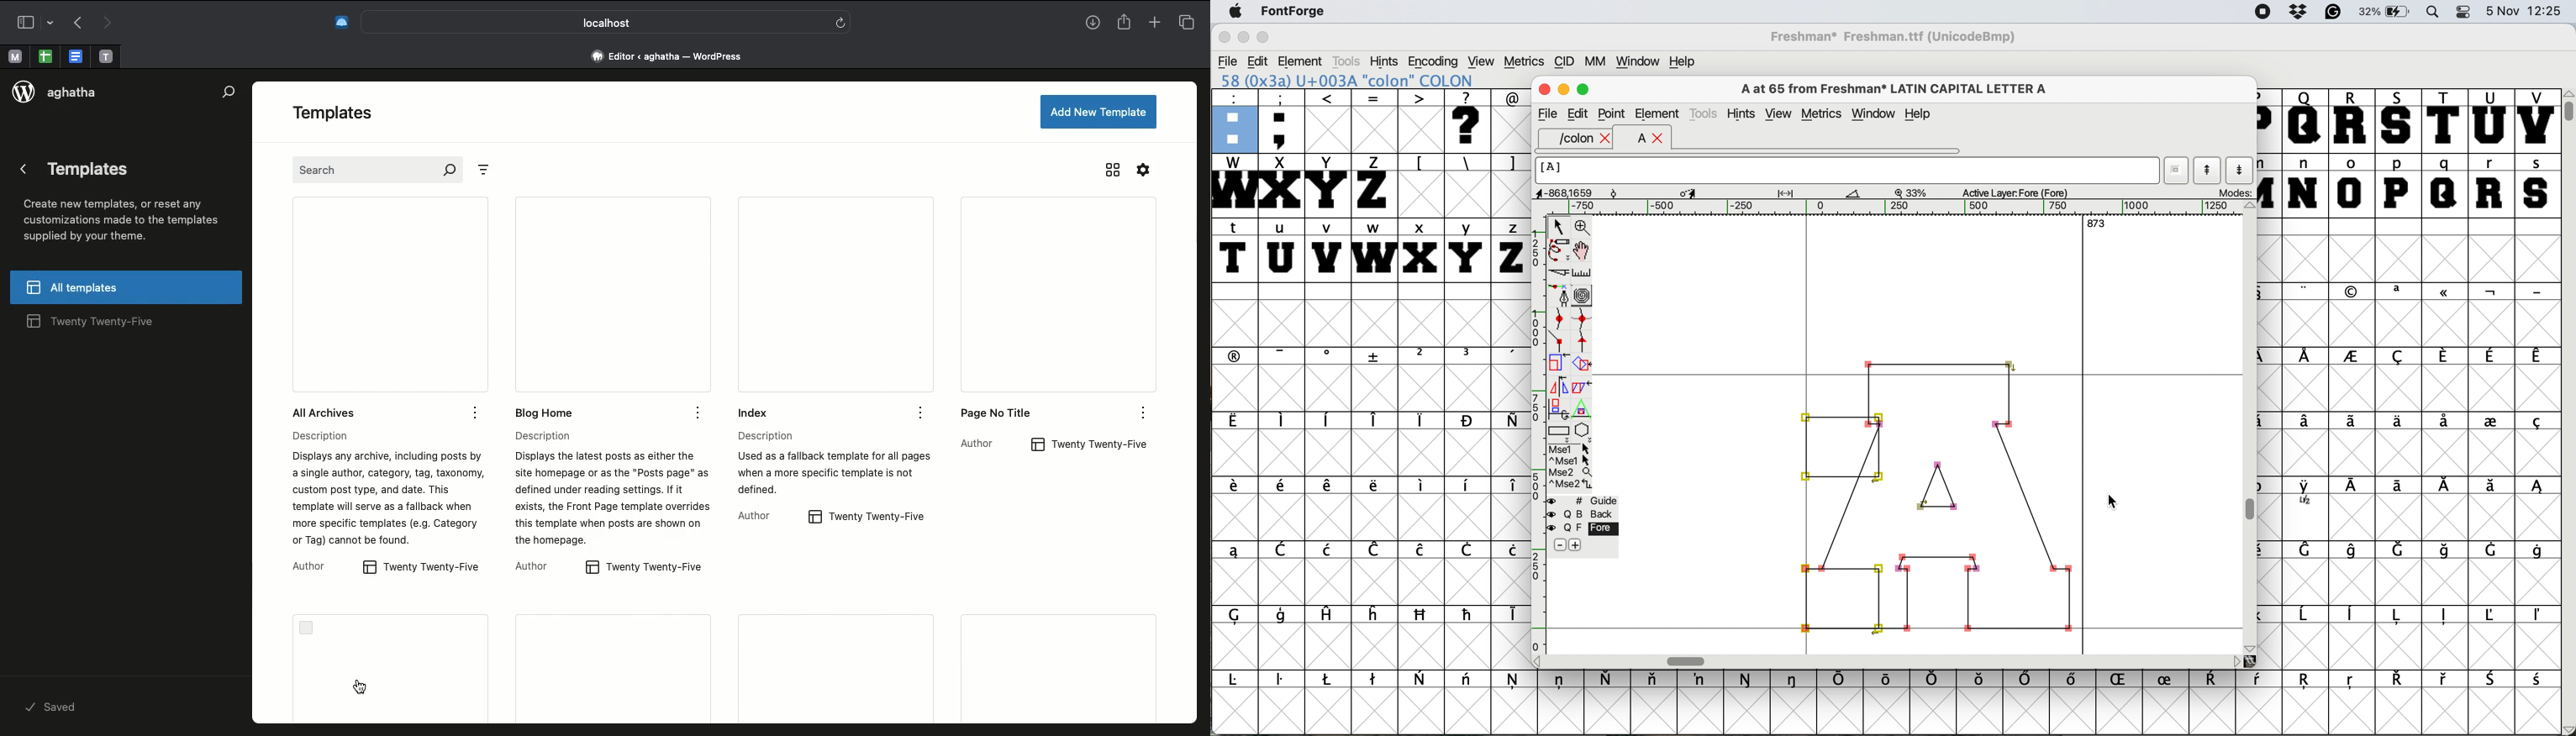  I want to click on rotate selection in 3d and project back to plane, so click(1559, 404).